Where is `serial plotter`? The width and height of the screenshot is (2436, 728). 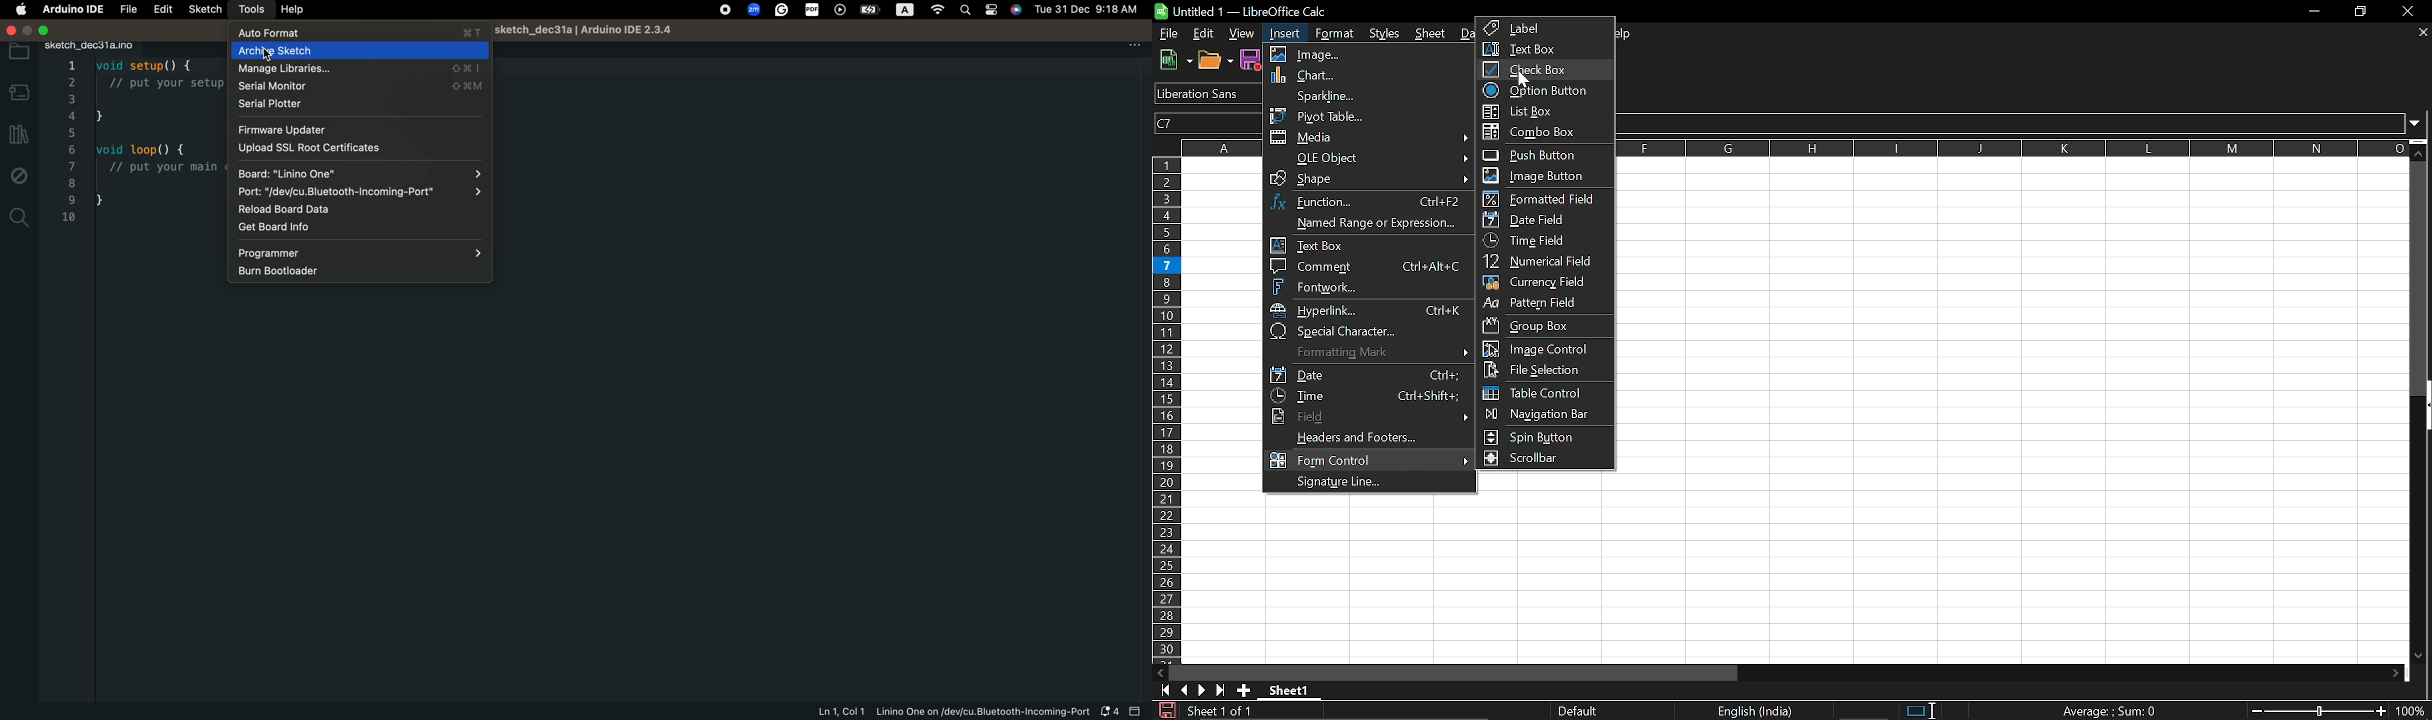
serial plotter is located at coordinates (357, 105).